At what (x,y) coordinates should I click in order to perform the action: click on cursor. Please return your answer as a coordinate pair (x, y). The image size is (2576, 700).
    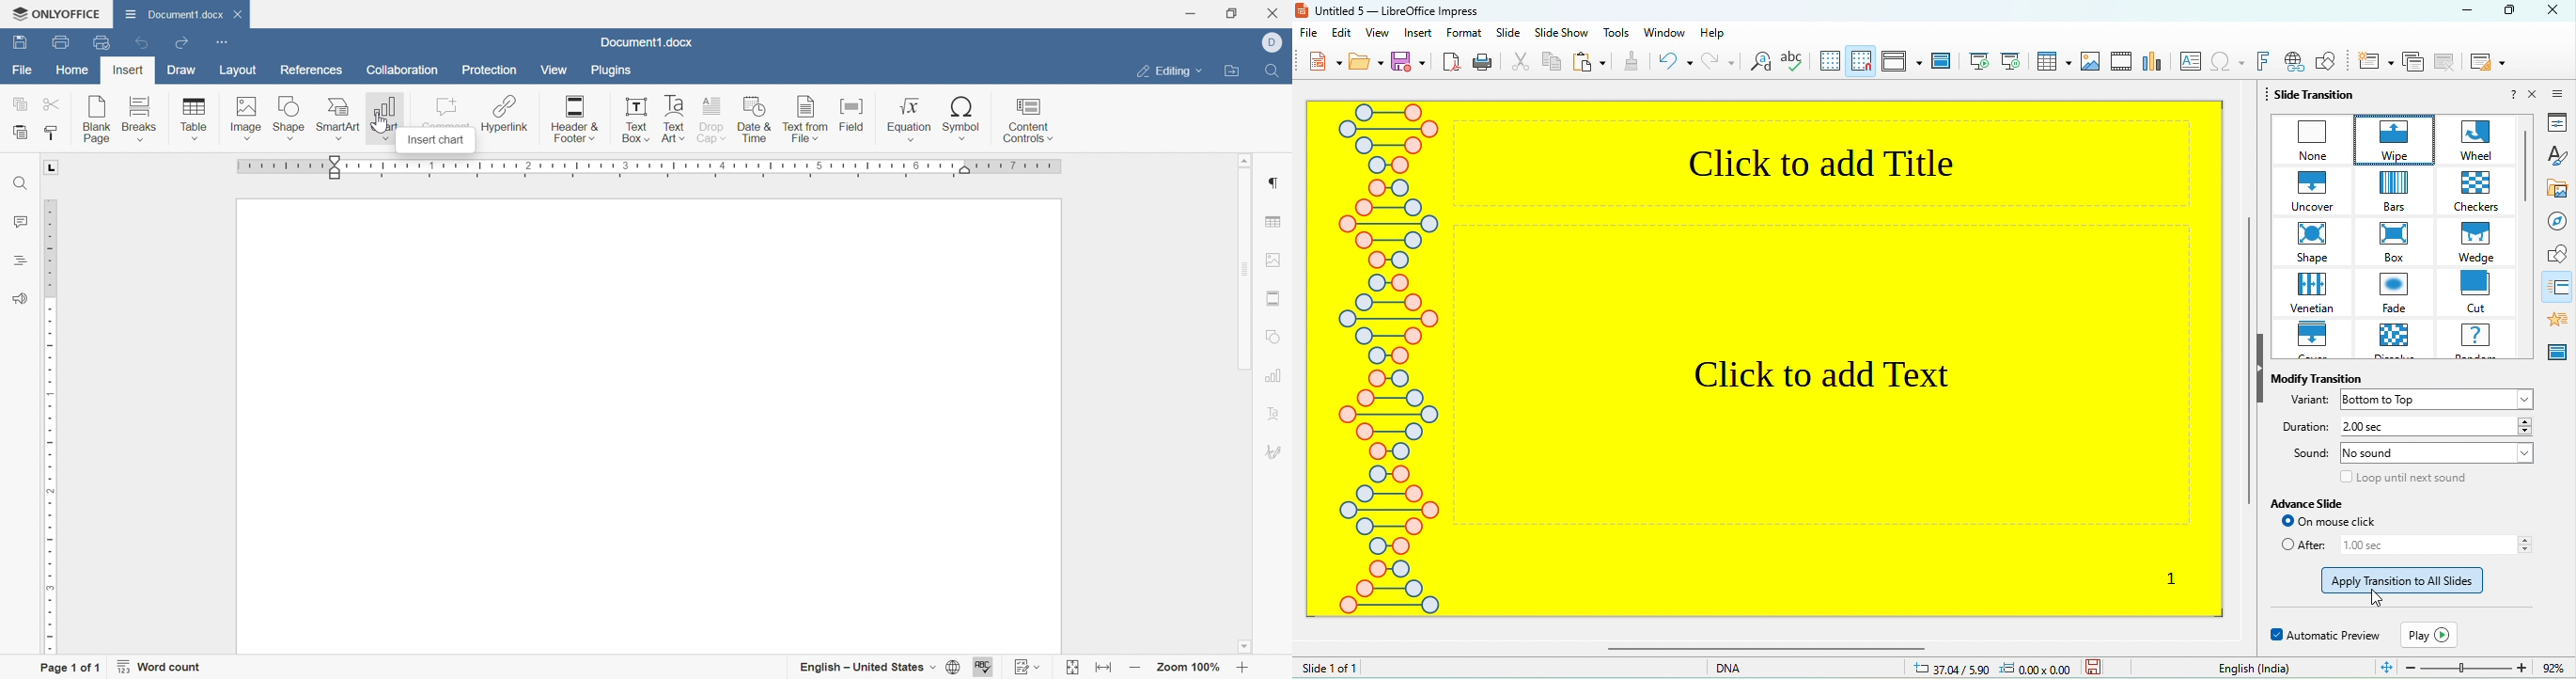
    Looking at the image, I should click on (384, 132).